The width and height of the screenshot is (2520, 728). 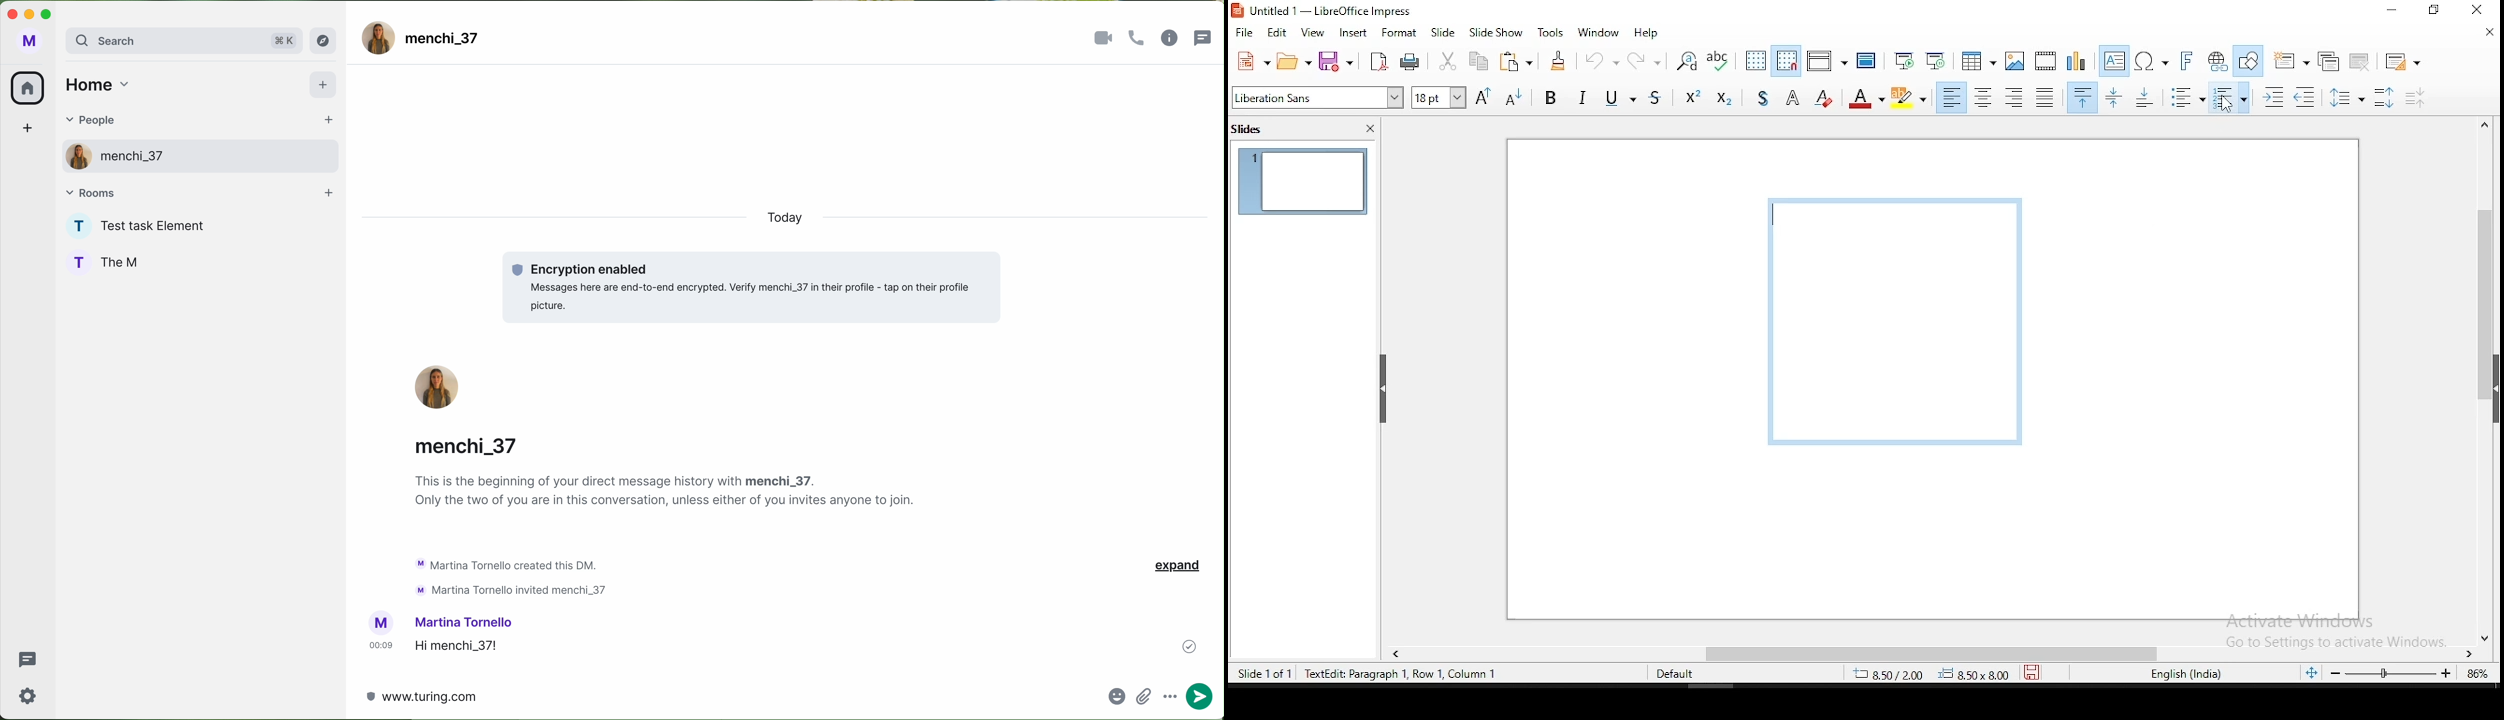 What do you see at coordinates (2046, 98) in the screenshot?
I see `justified` at bounding box center [2046, 98].